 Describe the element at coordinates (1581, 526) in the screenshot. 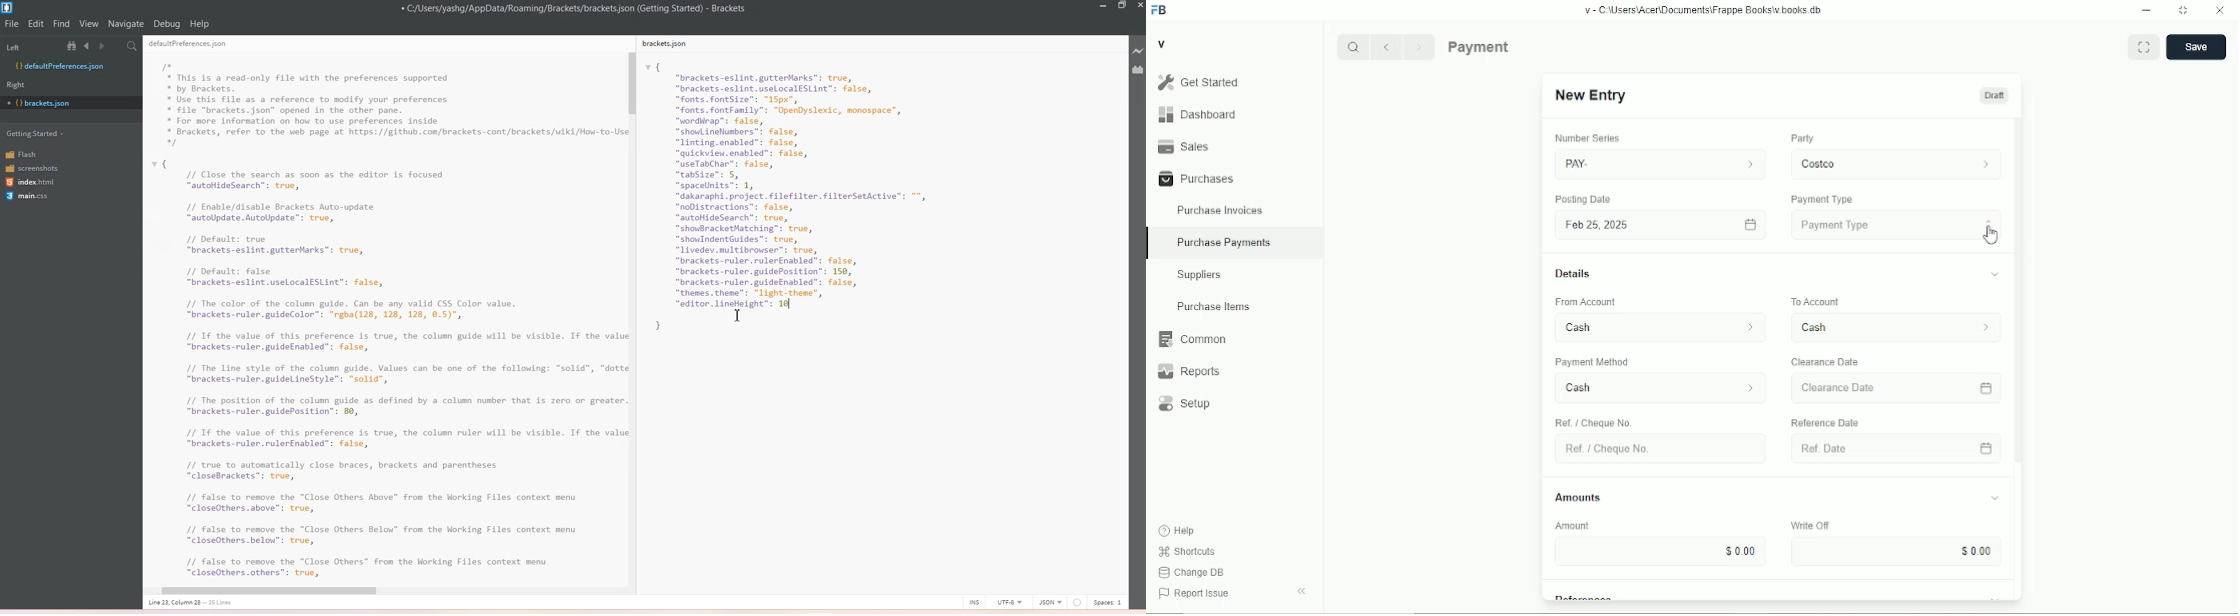

I see `Amount` at that location.